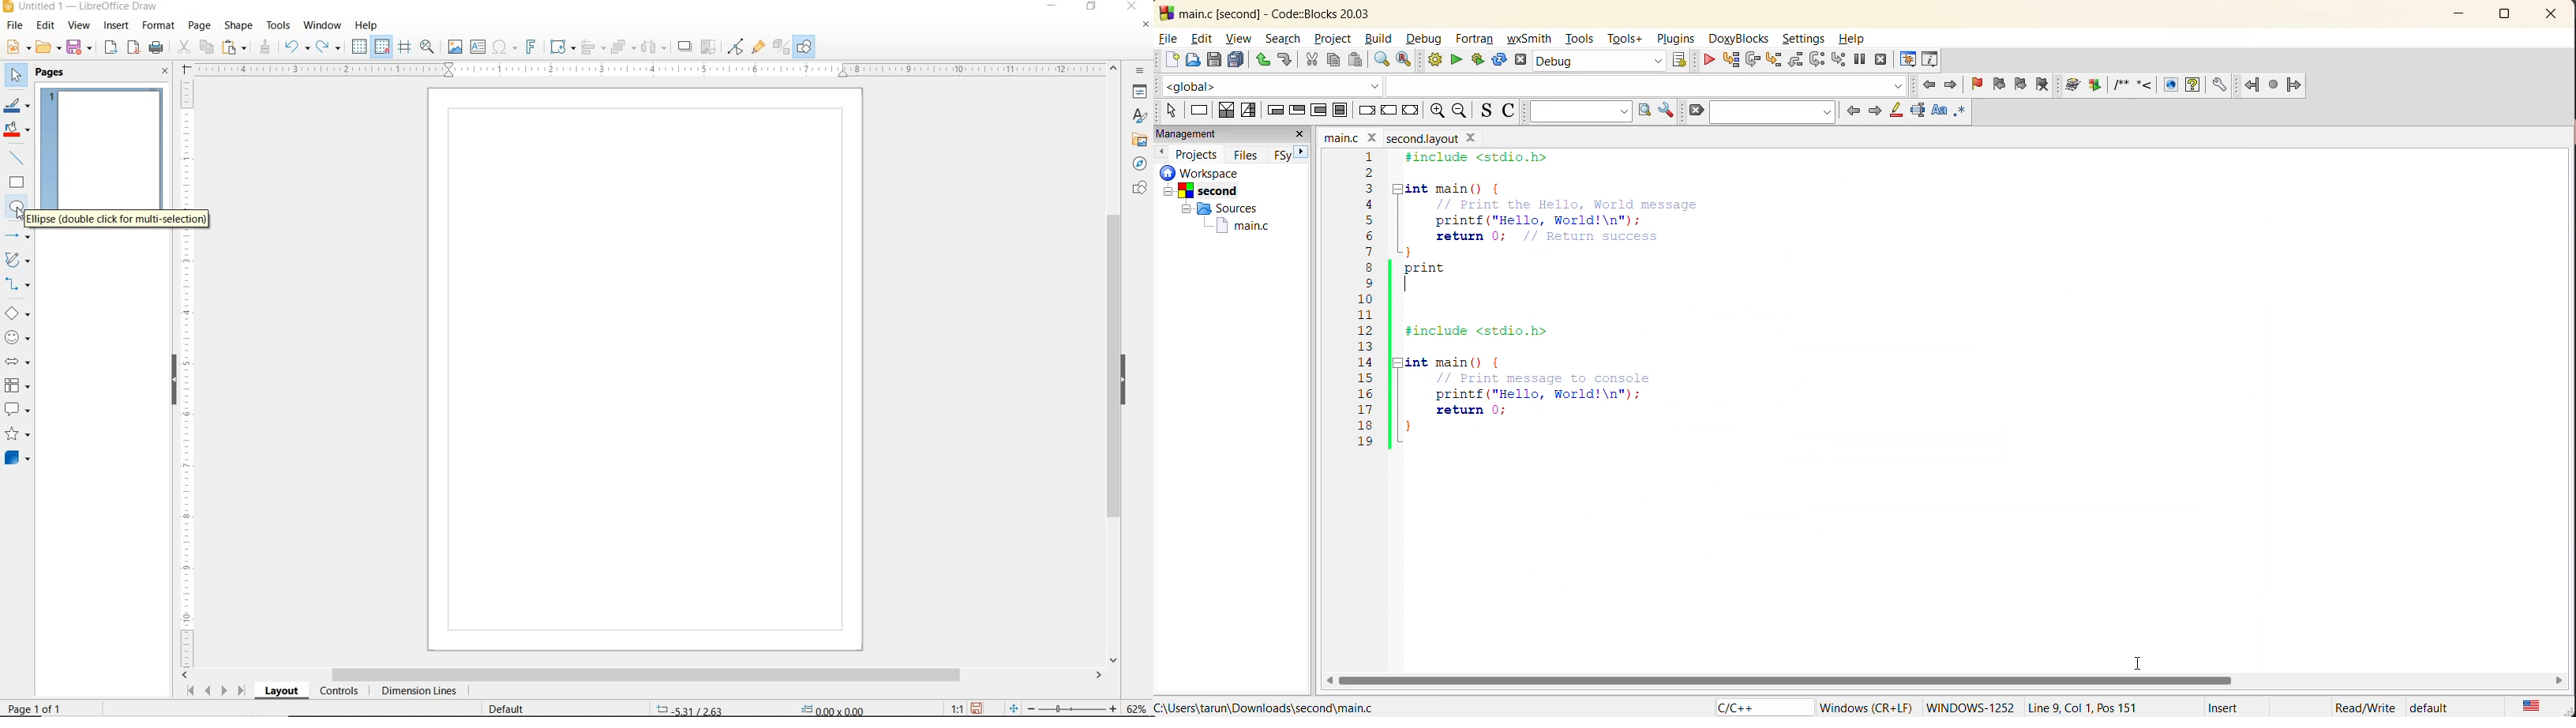  I want to click on EXPORT, so click(111, 48).